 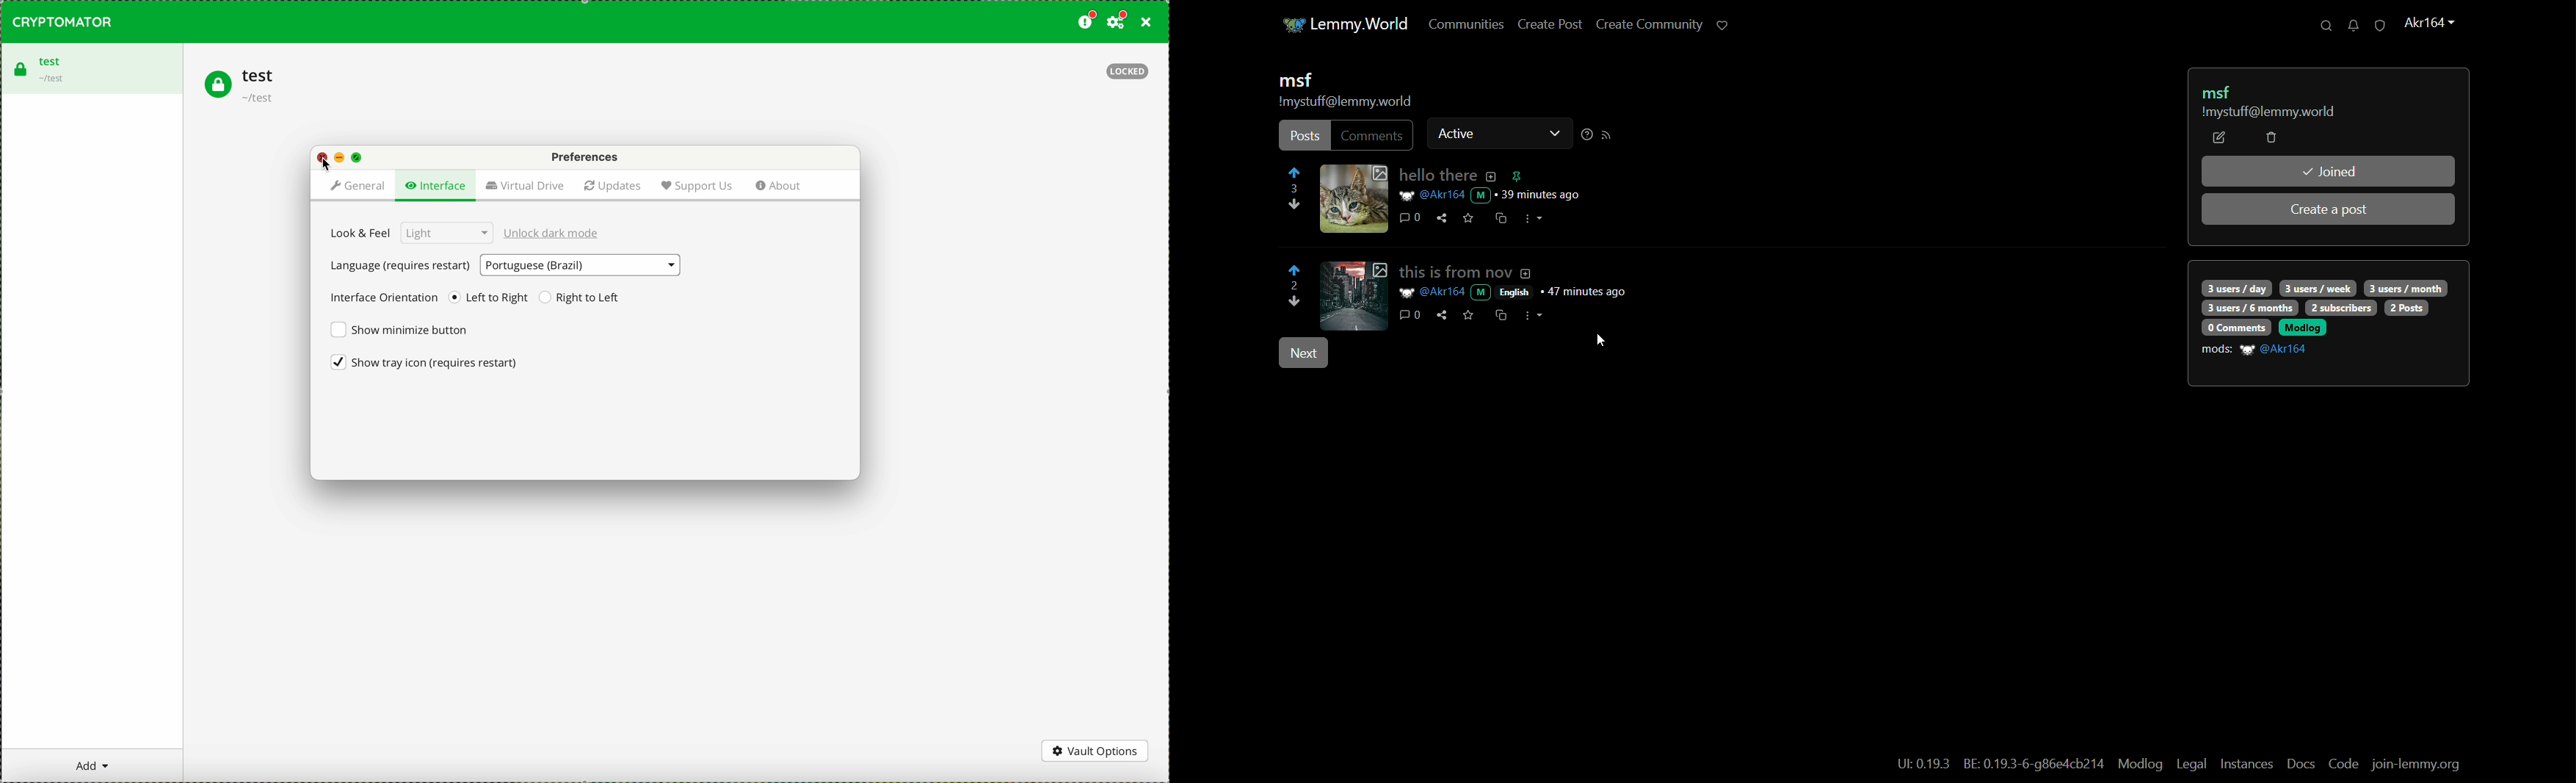 I want to click on create a post, so click(x=2330, y=210).